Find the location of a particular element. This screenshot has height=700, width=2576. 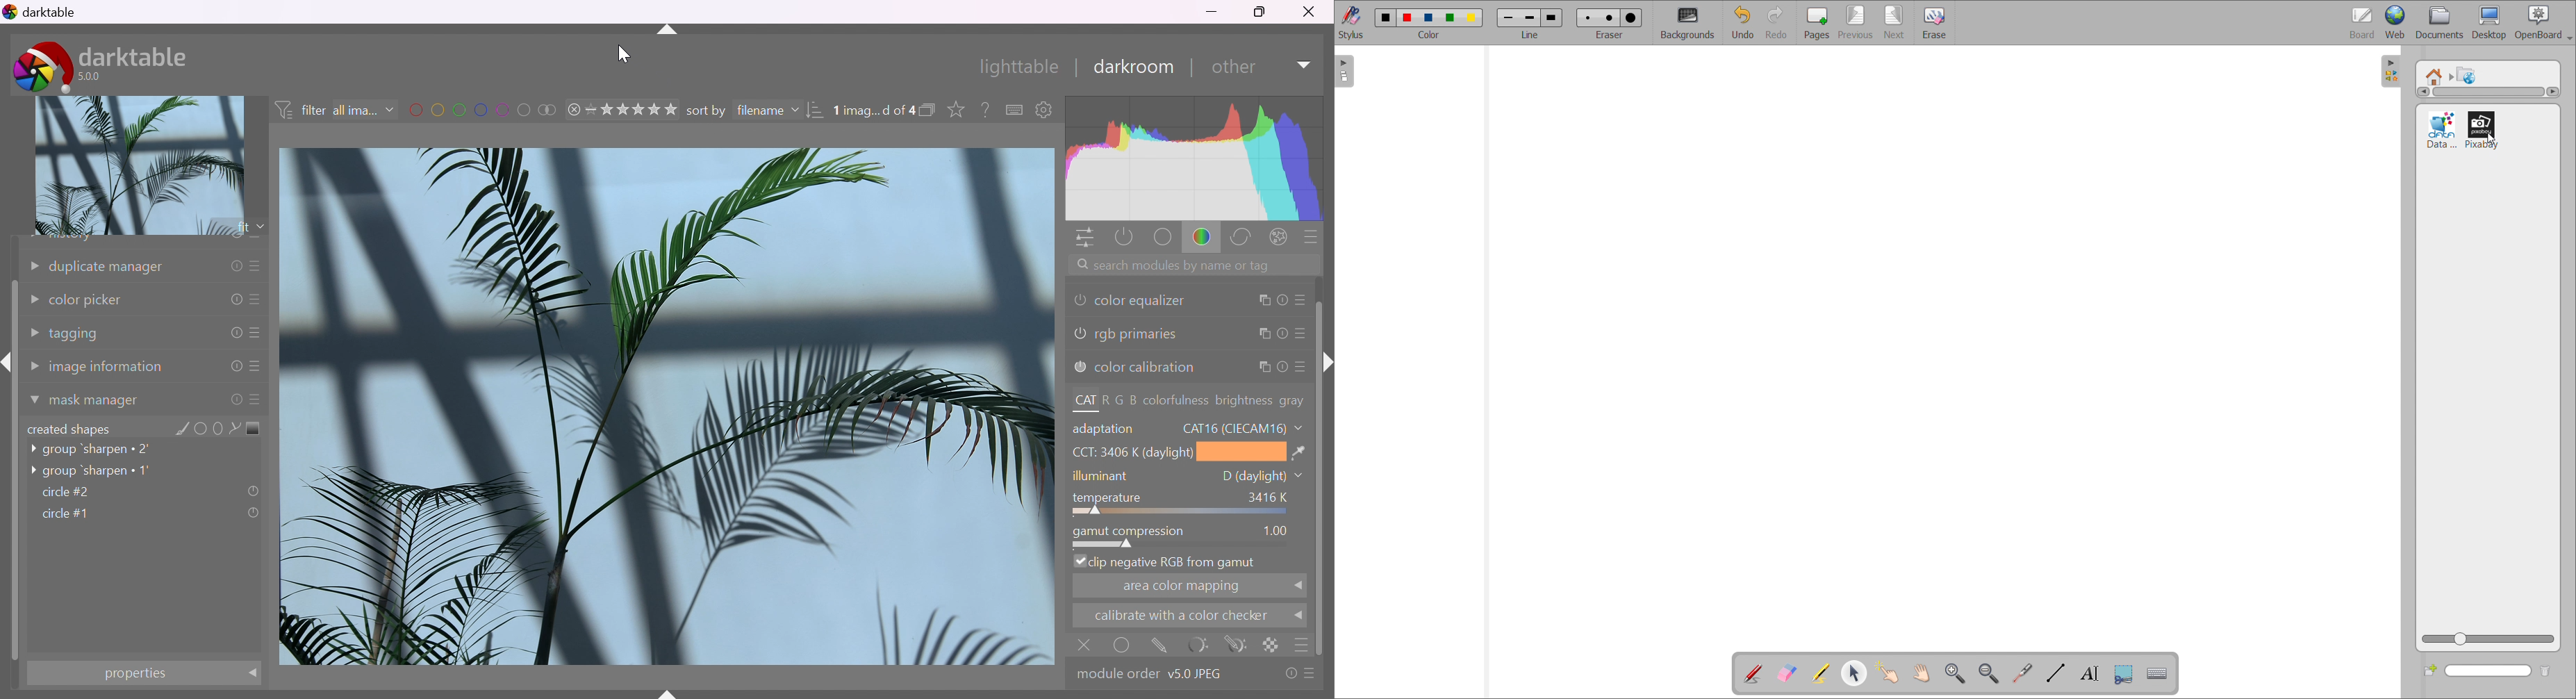

darktable icon is located at coordinates (39, 68).